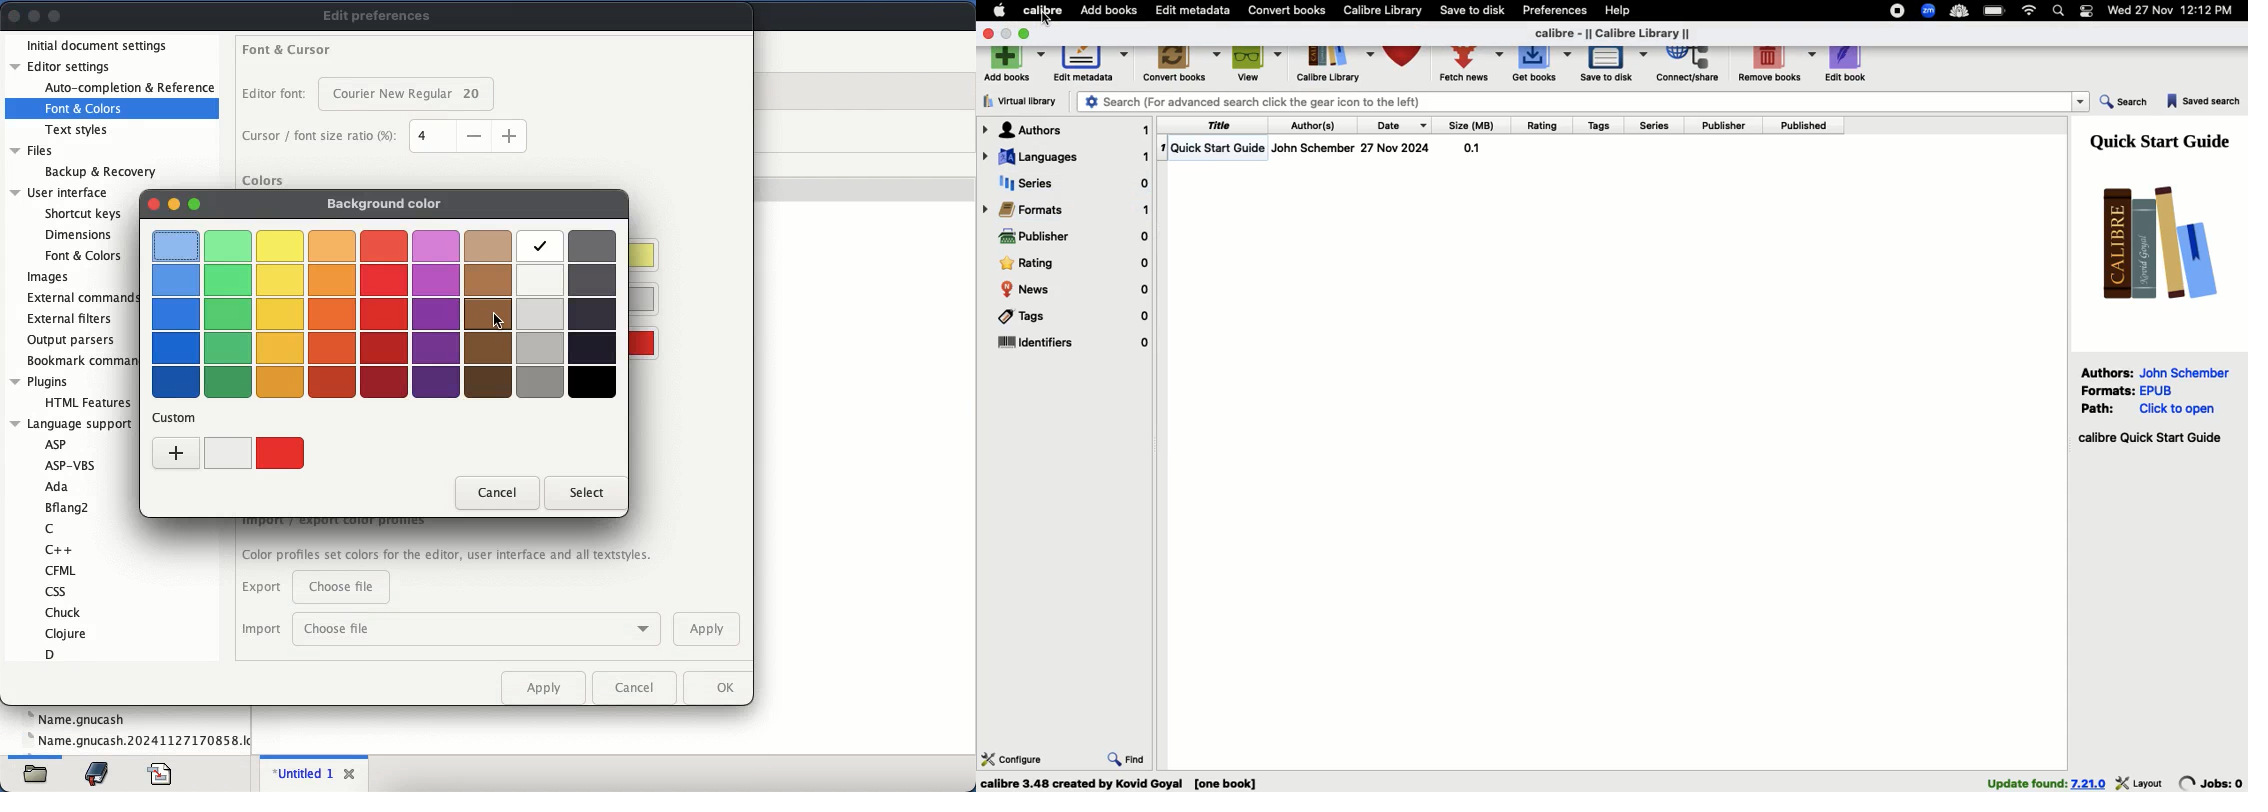 Image resolution: width=2268 pixels, height=812 pixels. I want to click on file, so click(37, 776).